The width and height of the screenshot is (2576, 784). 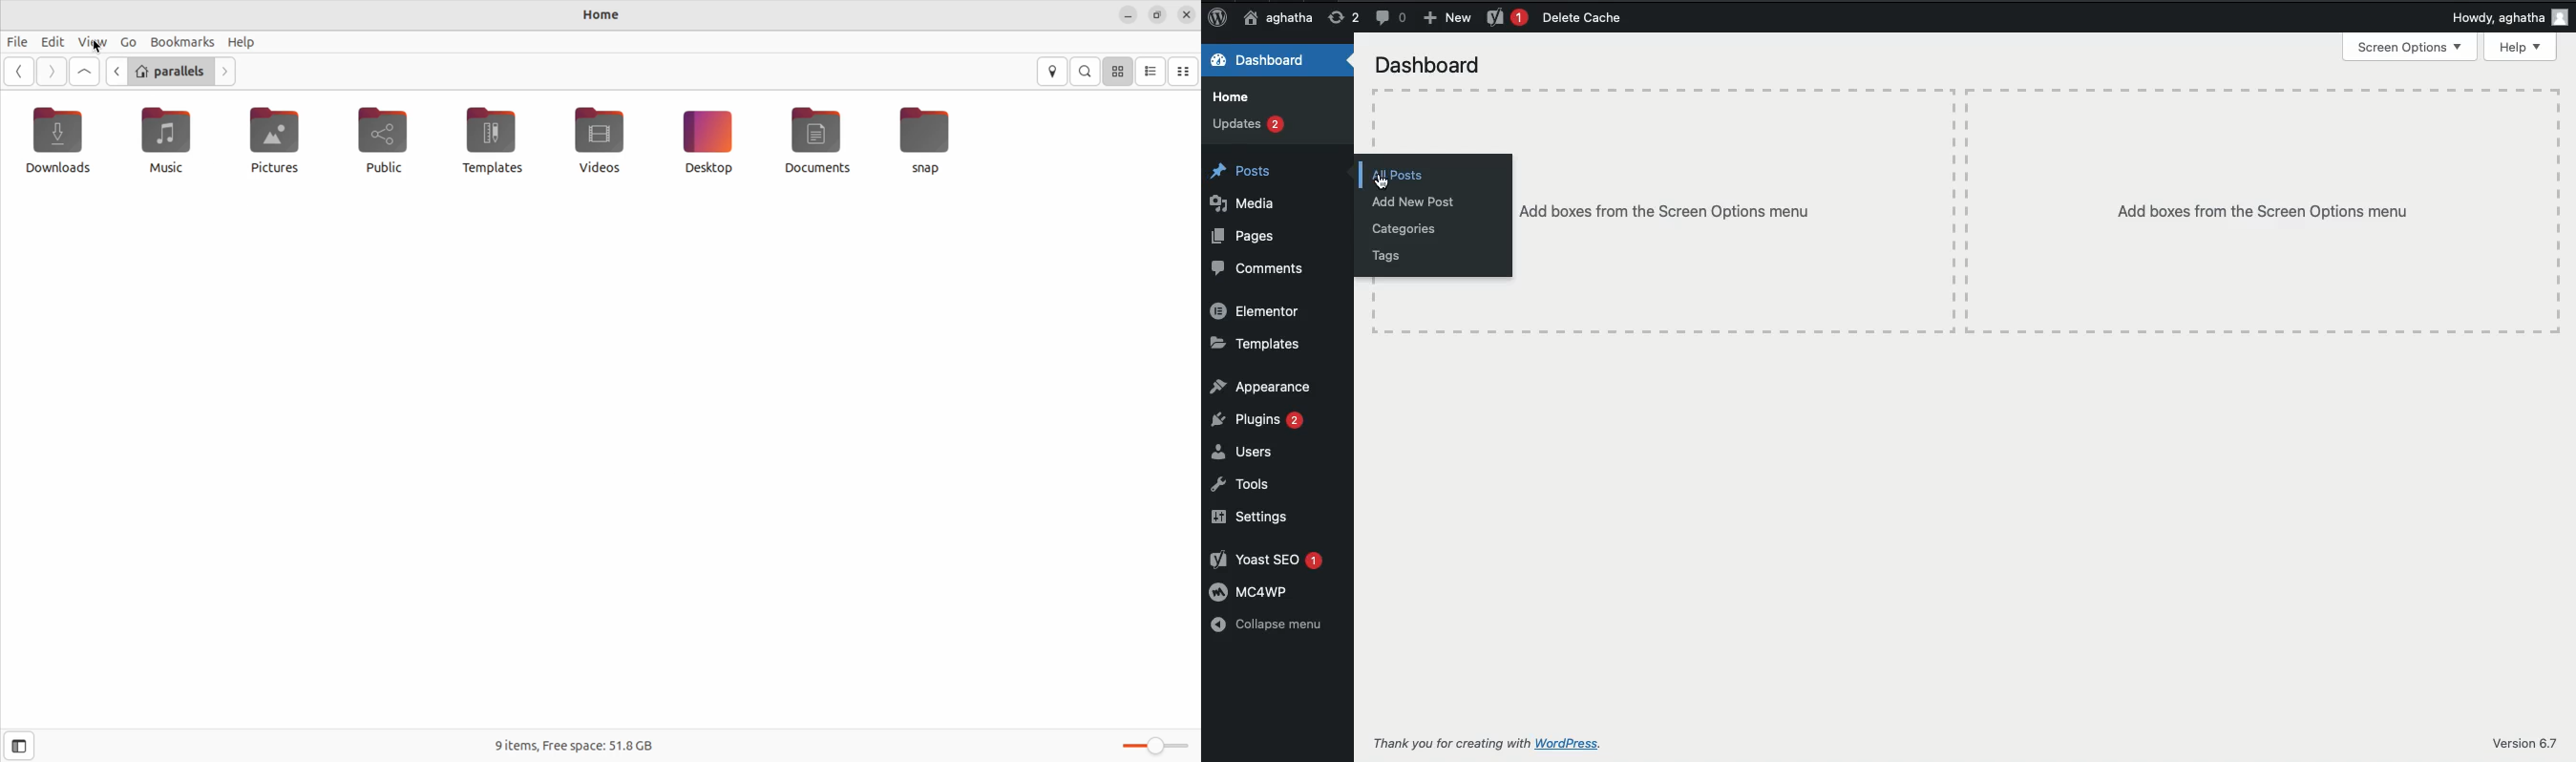 I want to click on Table line, so click(x=1374, y=297).